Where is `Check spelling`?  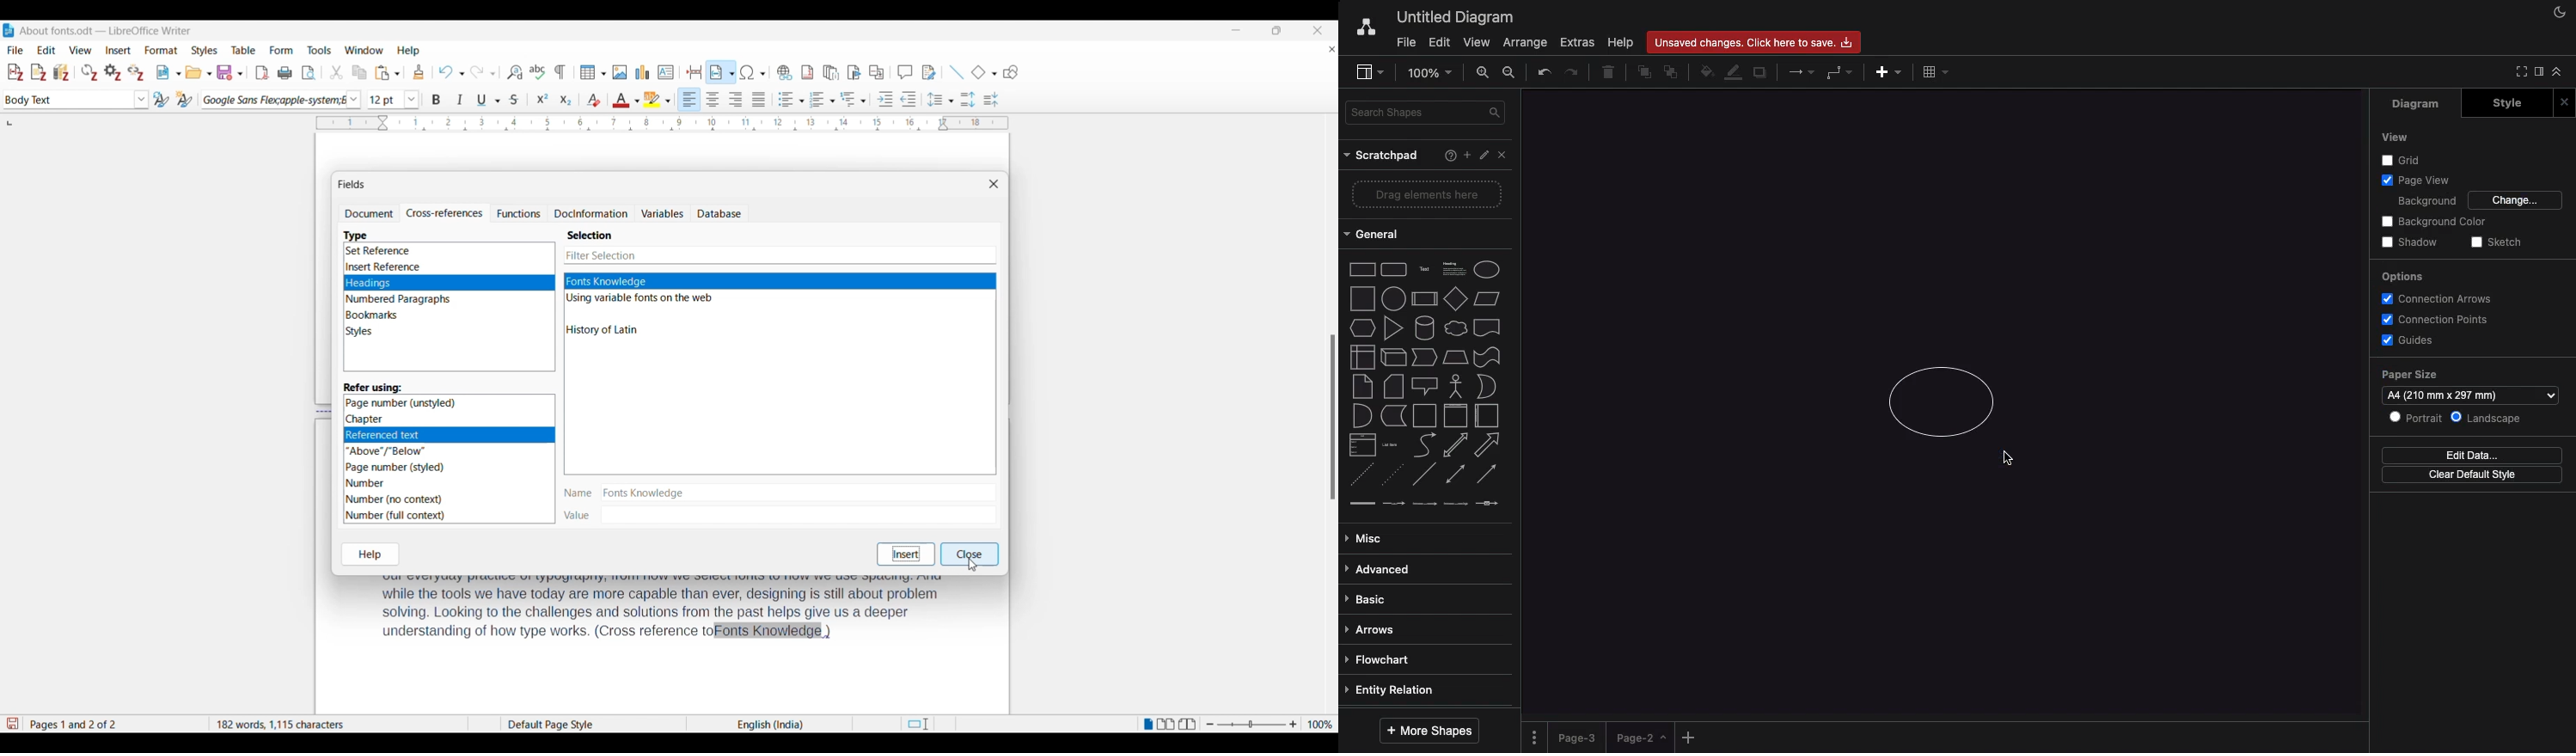
Check spelling is located at coordinates (537, 72).